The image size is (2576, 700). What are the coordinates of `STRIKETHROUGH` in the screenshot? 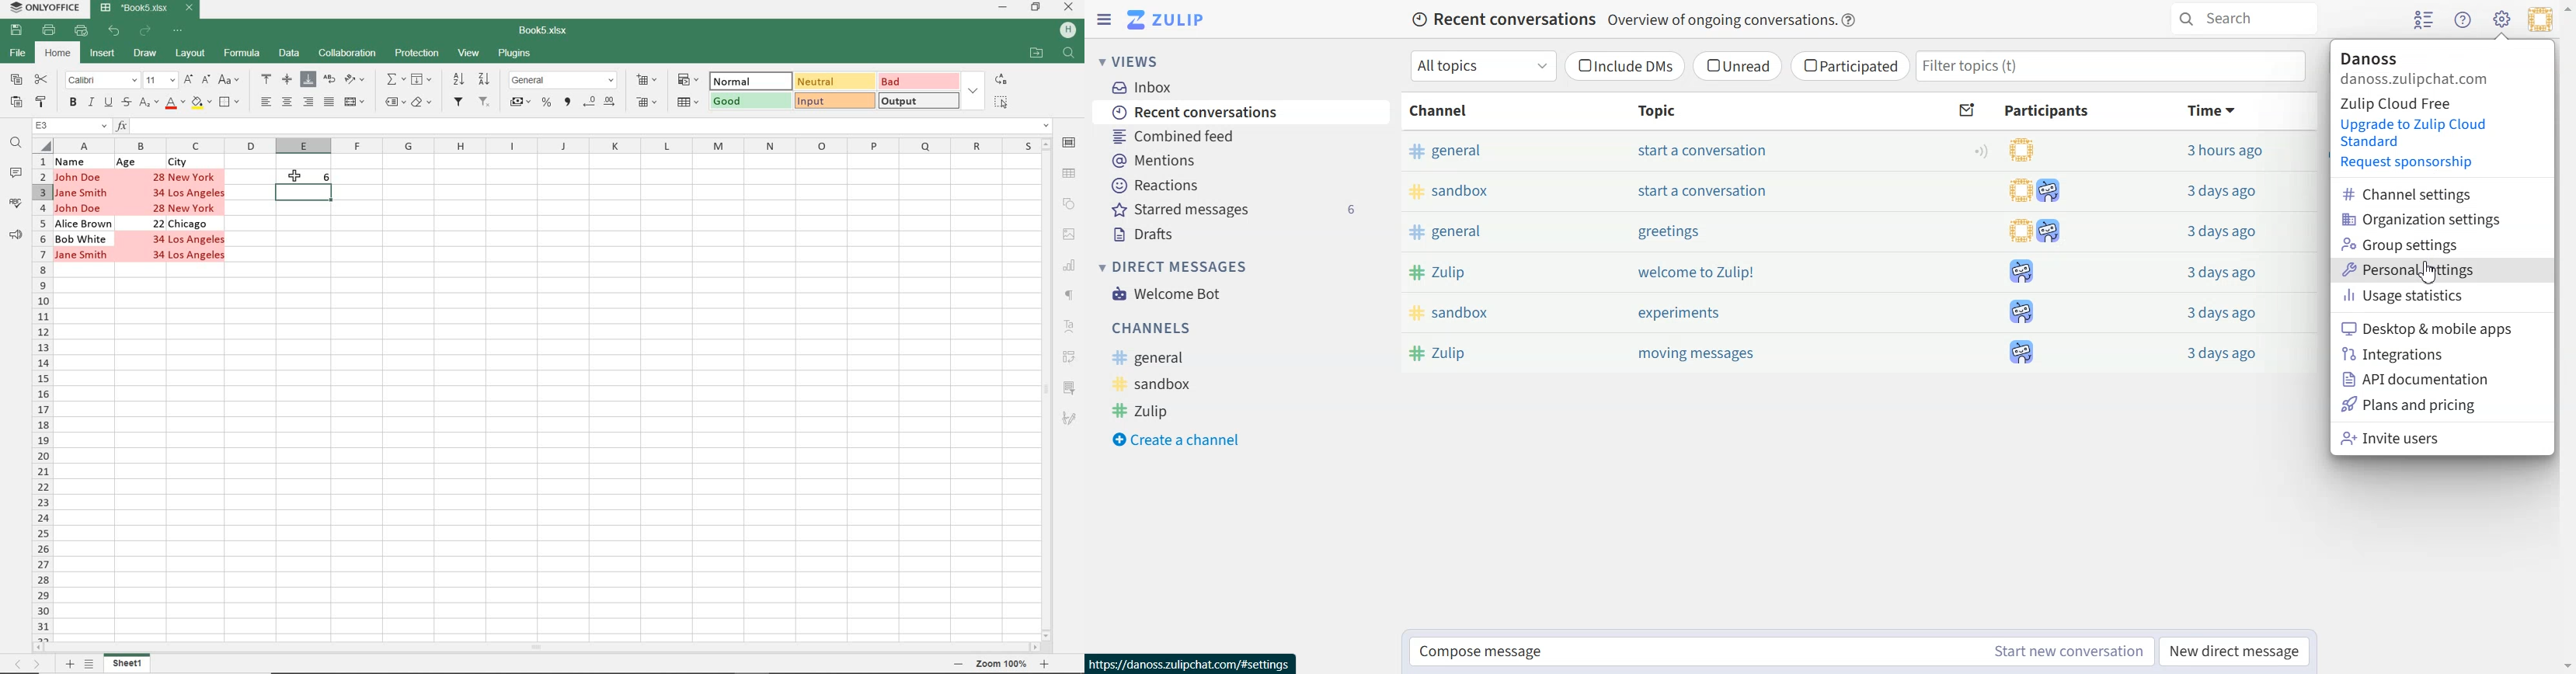 It's located at (125, 103).